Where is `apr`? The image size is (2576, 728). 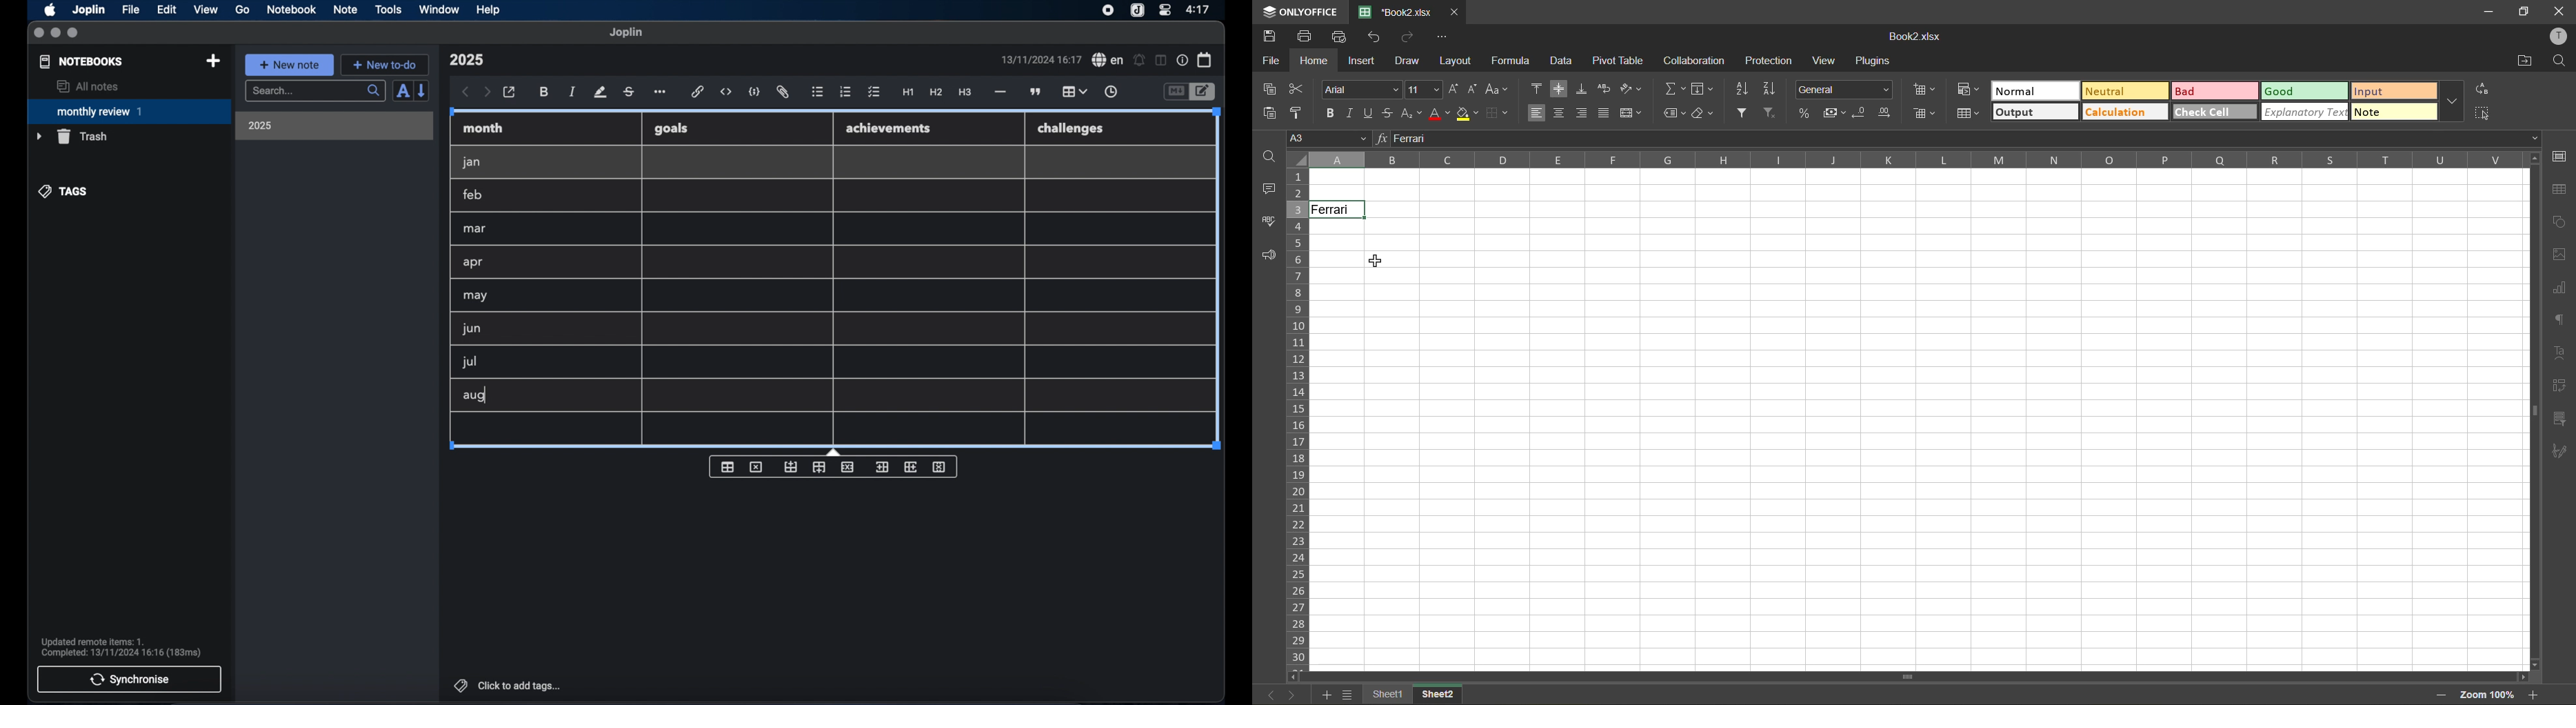 apr is located at coordinates (474, 262).